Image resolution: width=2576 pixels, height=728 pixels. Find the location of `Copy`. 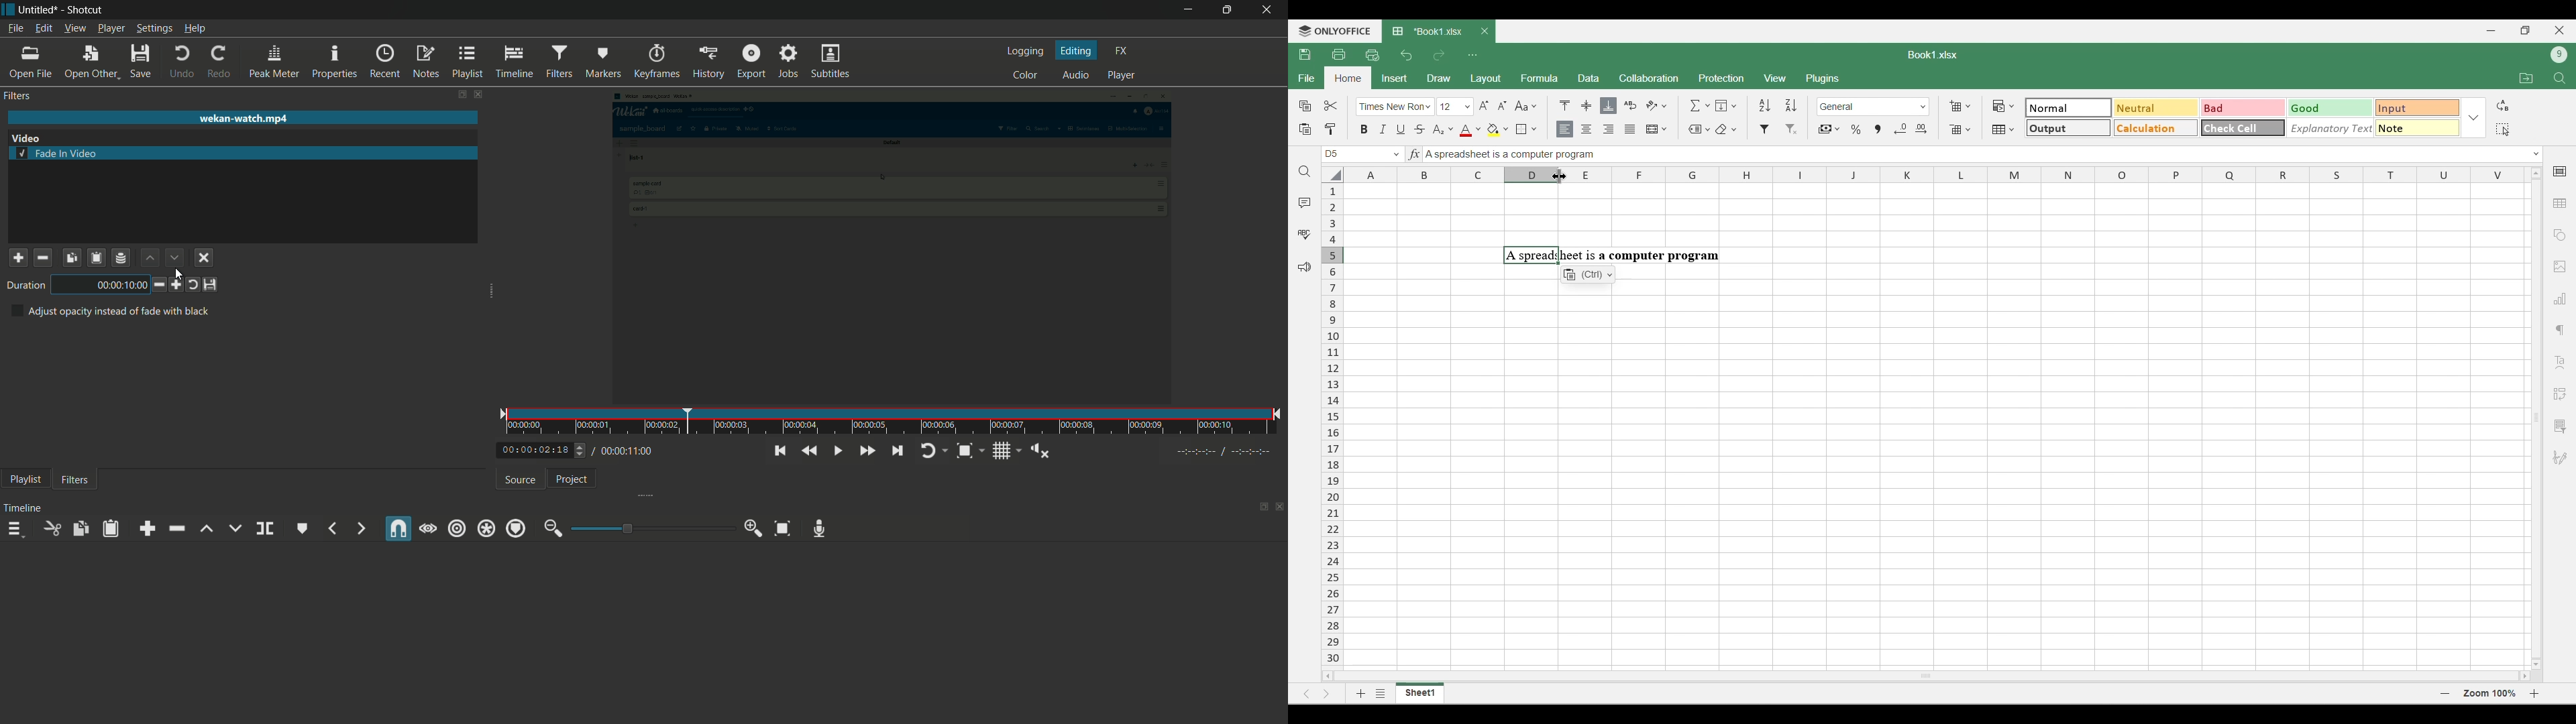

Copy is located at coordinates (1305, 105).